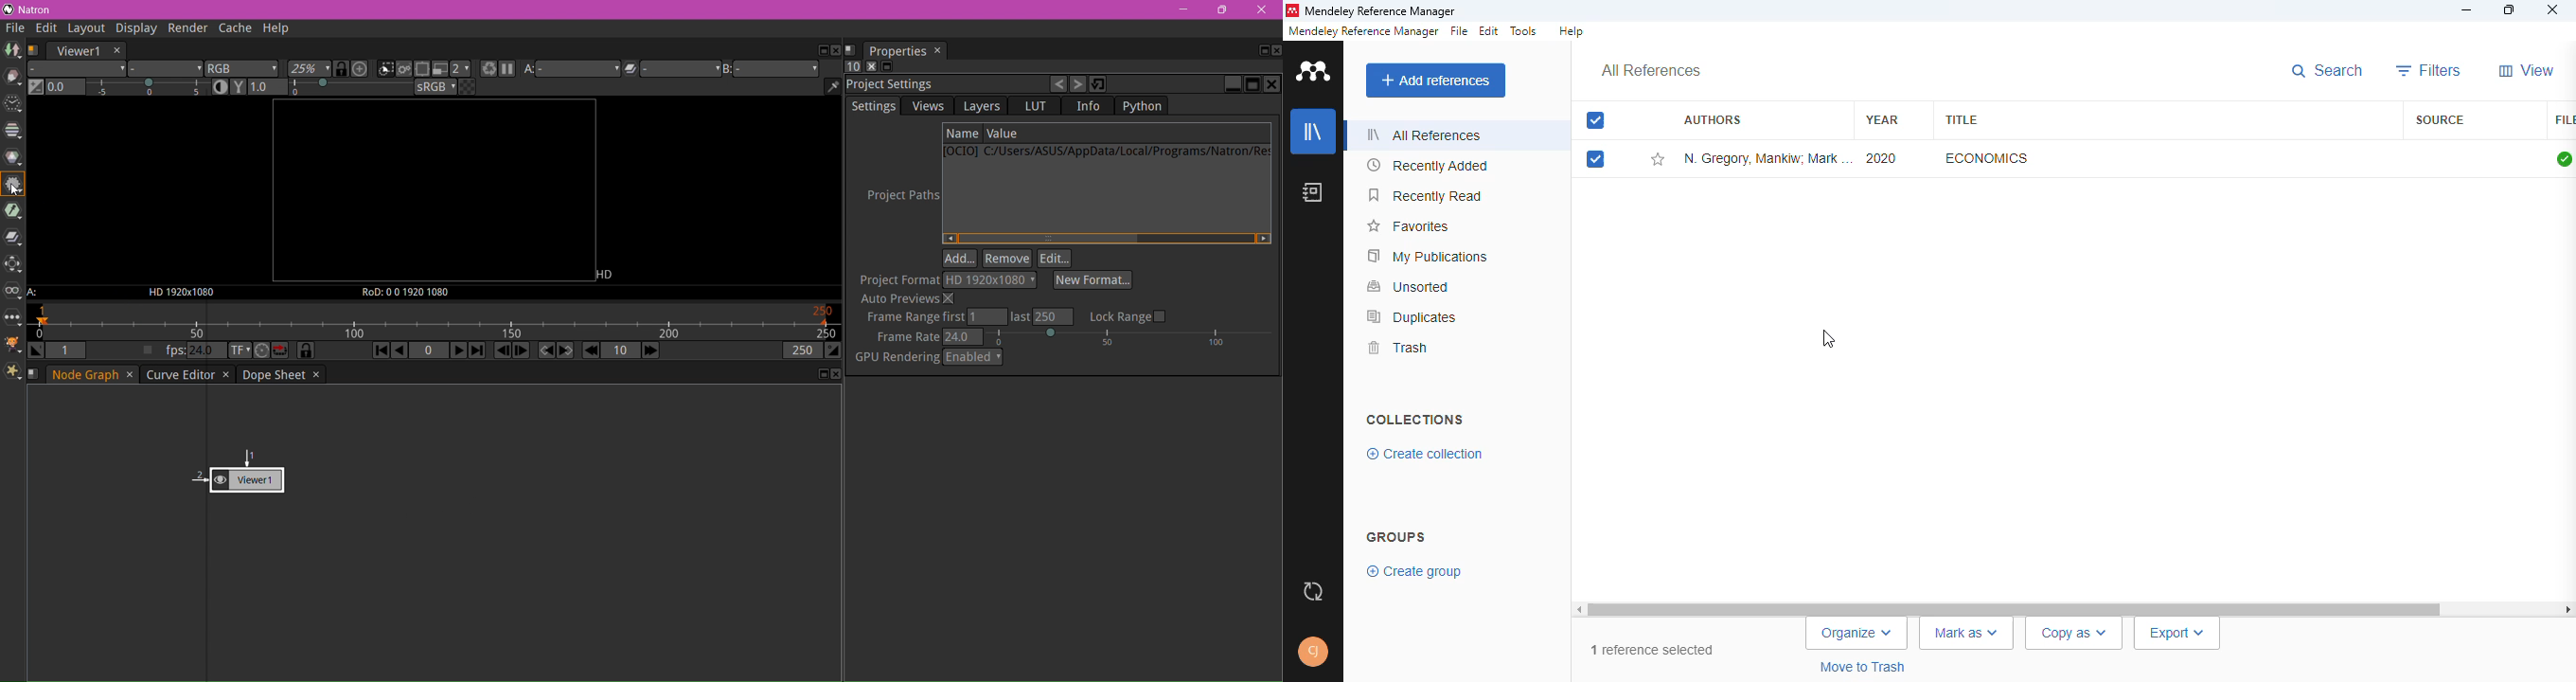 This screenshot has height=700, width=2576. I want to click on favorites, so click(1407, 226).